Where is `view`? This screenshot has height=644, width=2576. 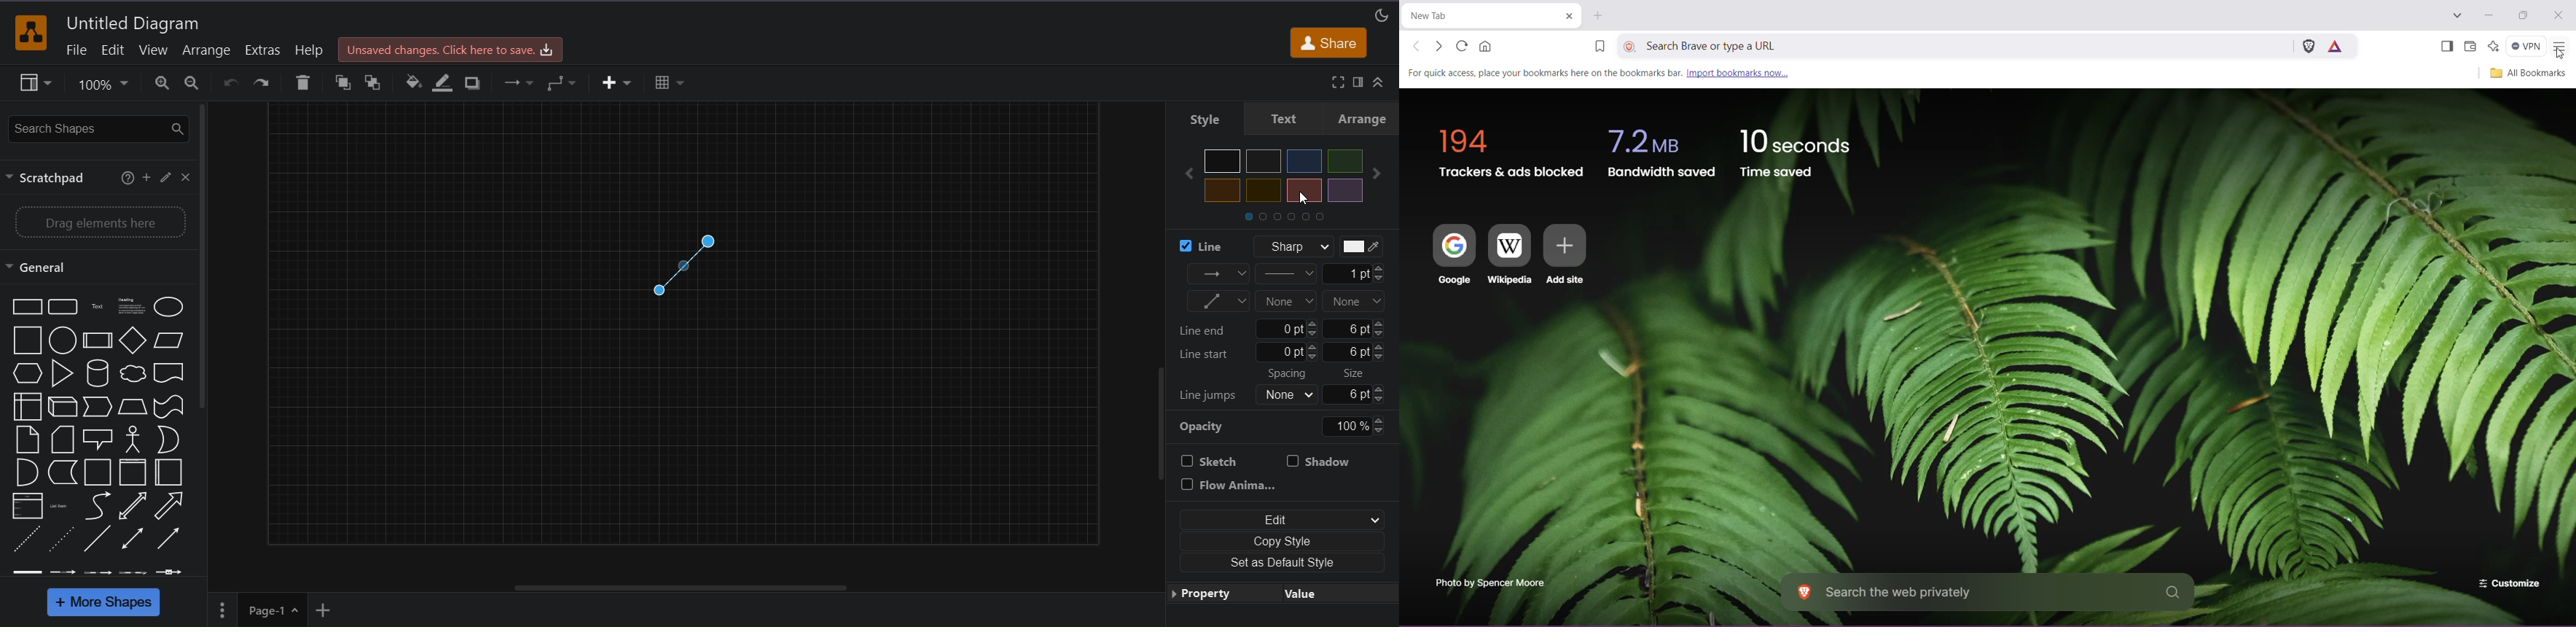
view is located at coordinates (154, 50).